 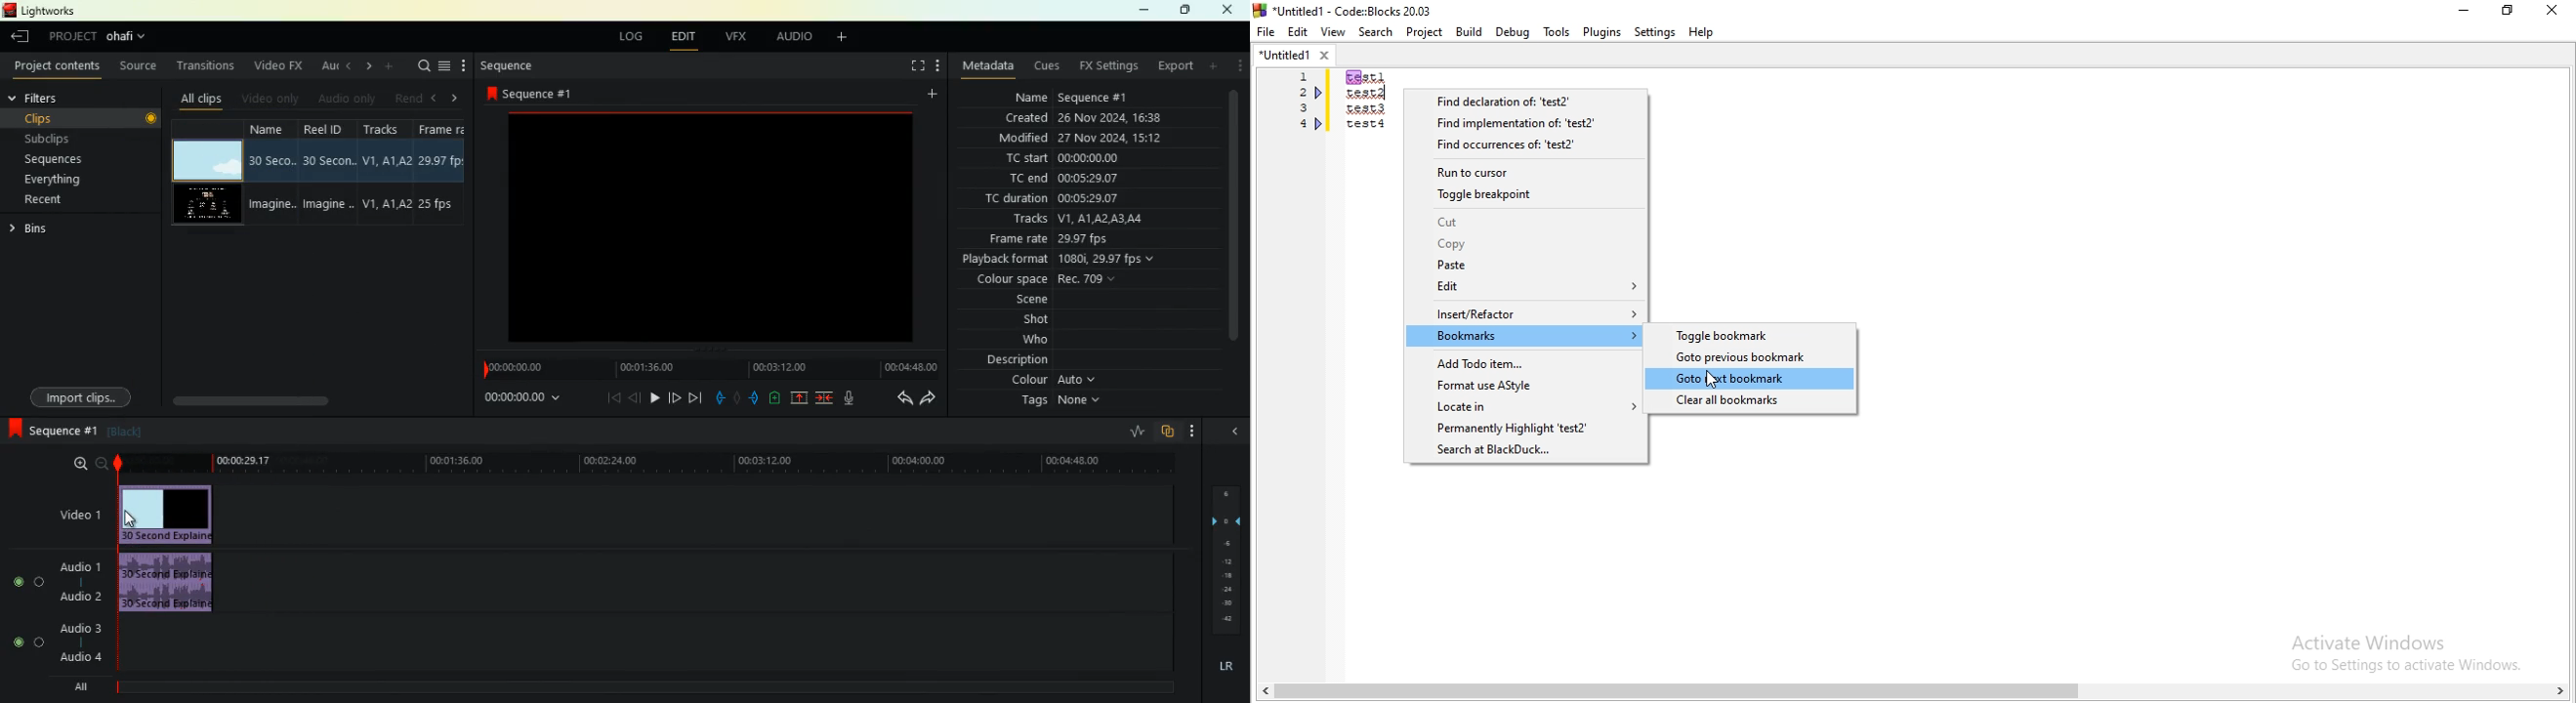 I want to click on log, so click(x=627, y=38).